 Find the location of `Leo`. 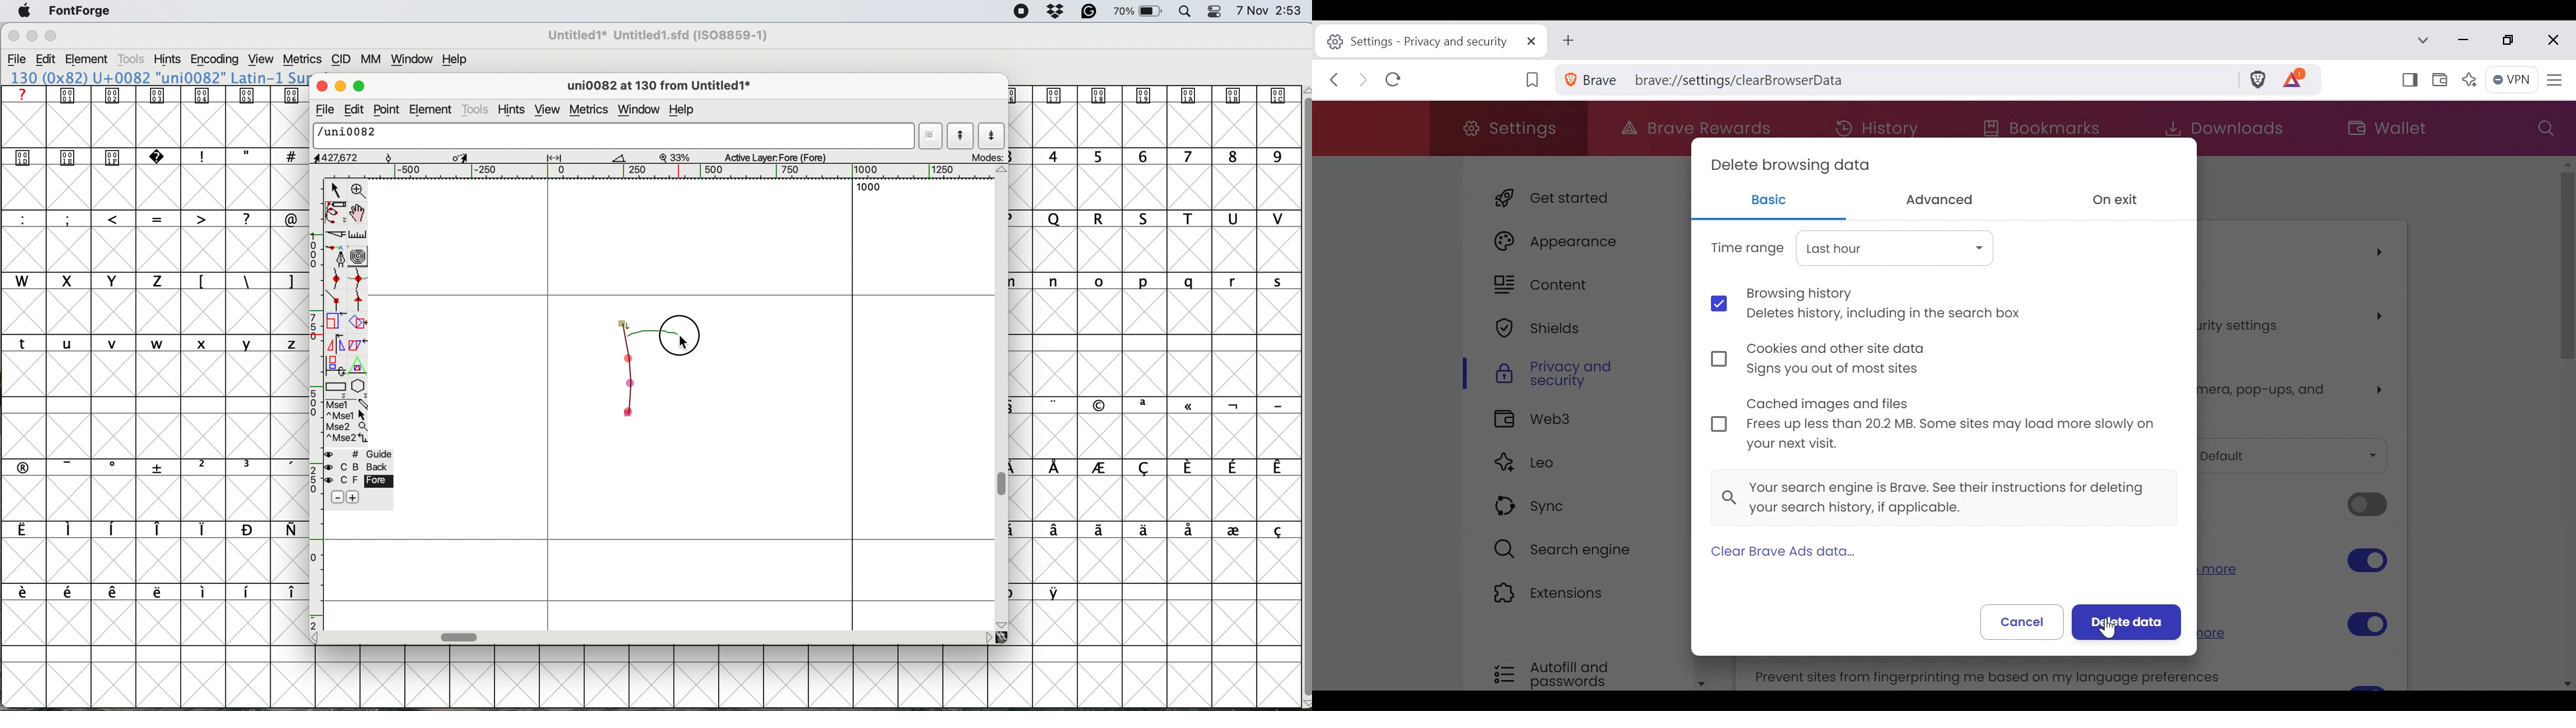

Leo is located at coordinates (1573, 463).